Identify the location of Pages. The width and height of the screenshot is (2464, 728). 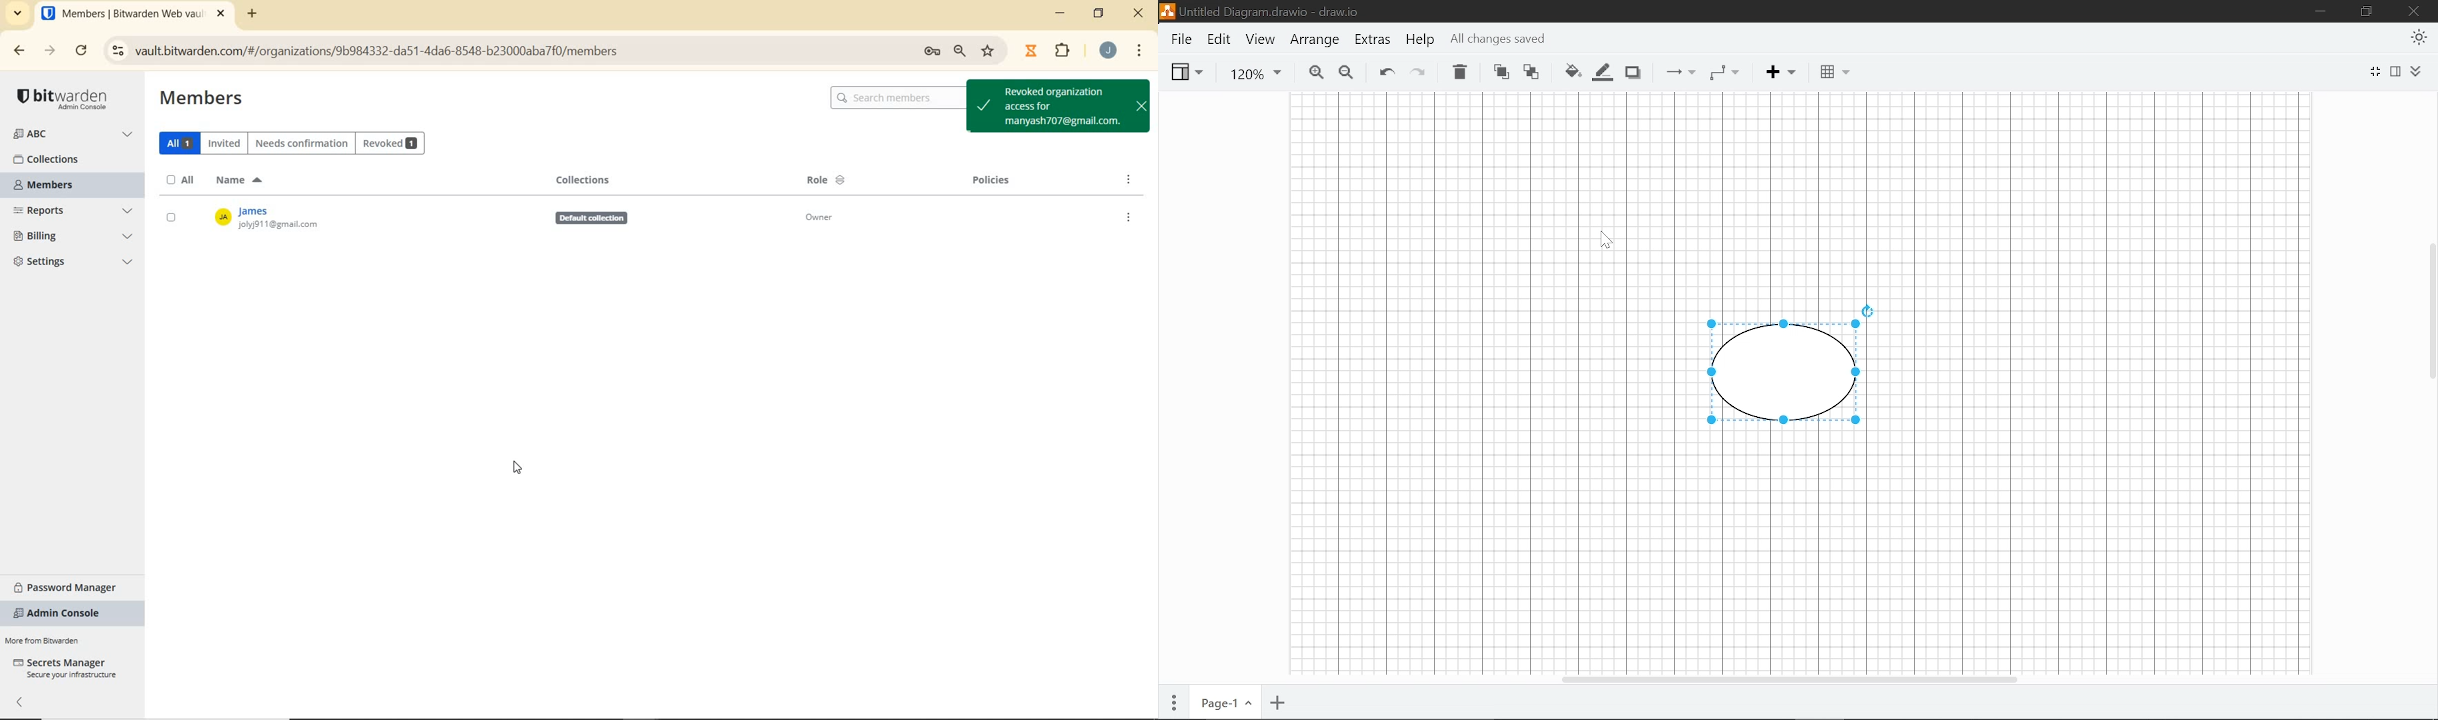
(1174, 699).